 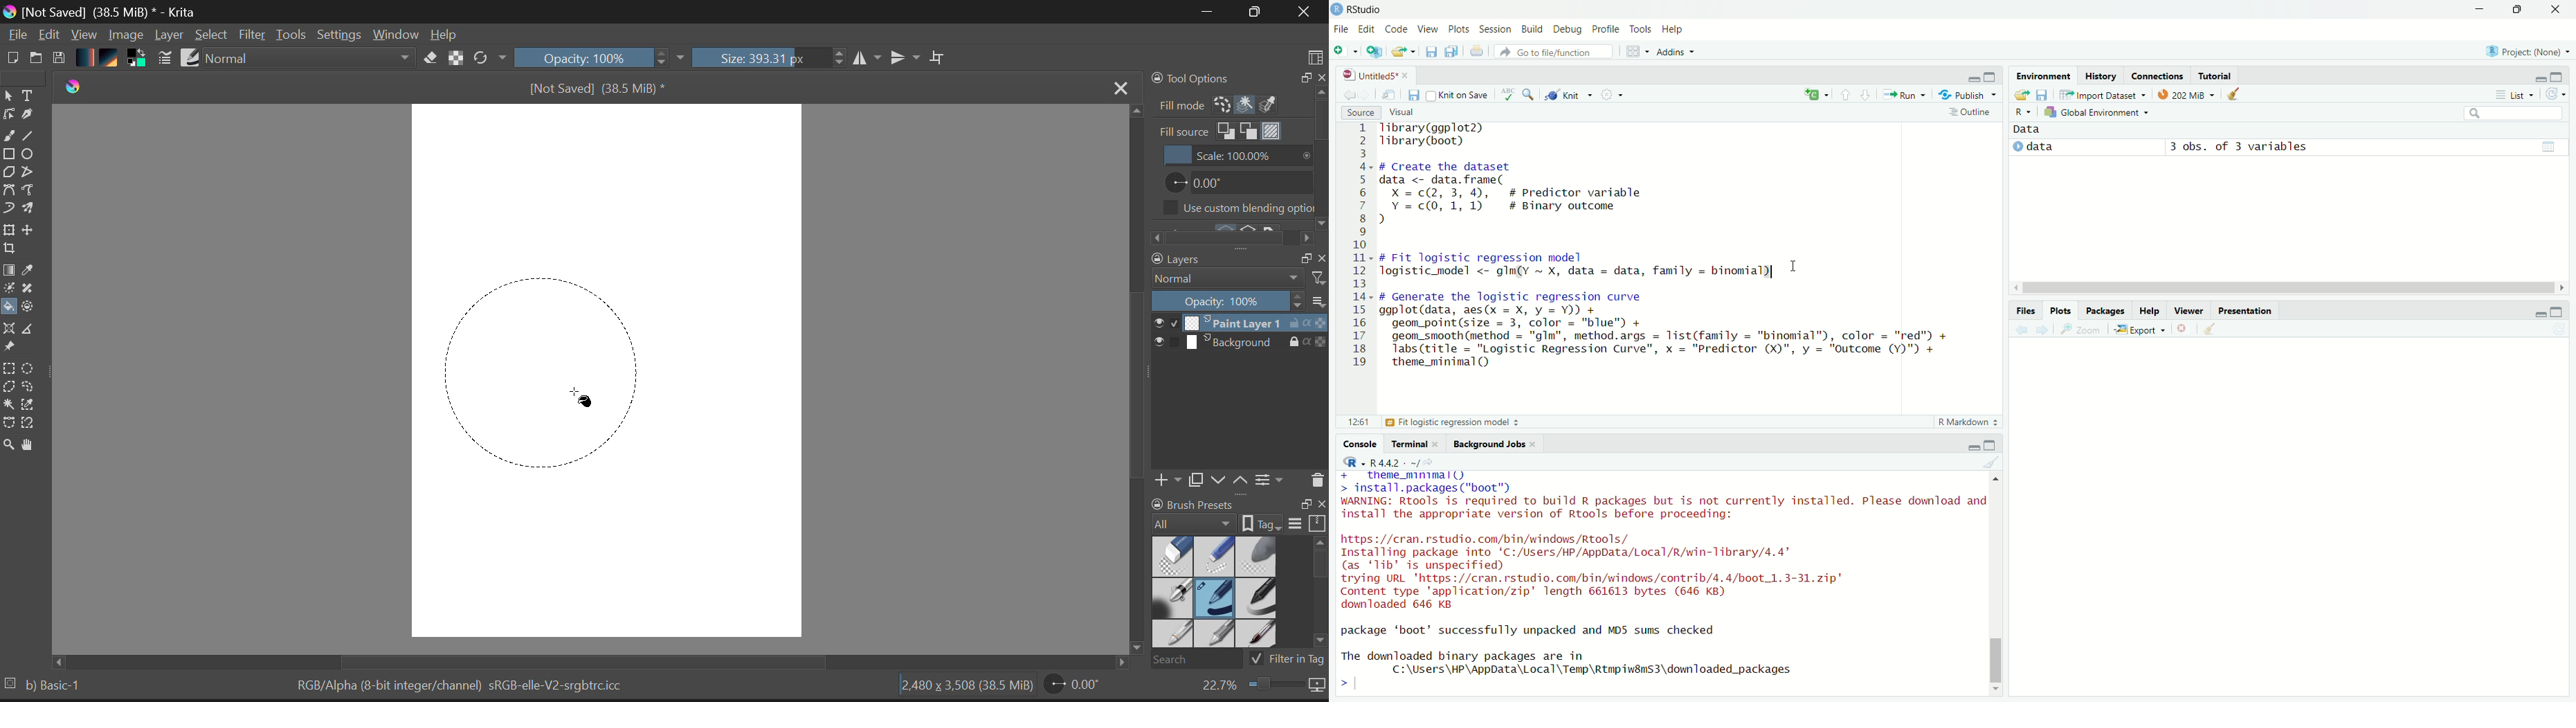 I want to click on data, so click(x=2040, y=146).